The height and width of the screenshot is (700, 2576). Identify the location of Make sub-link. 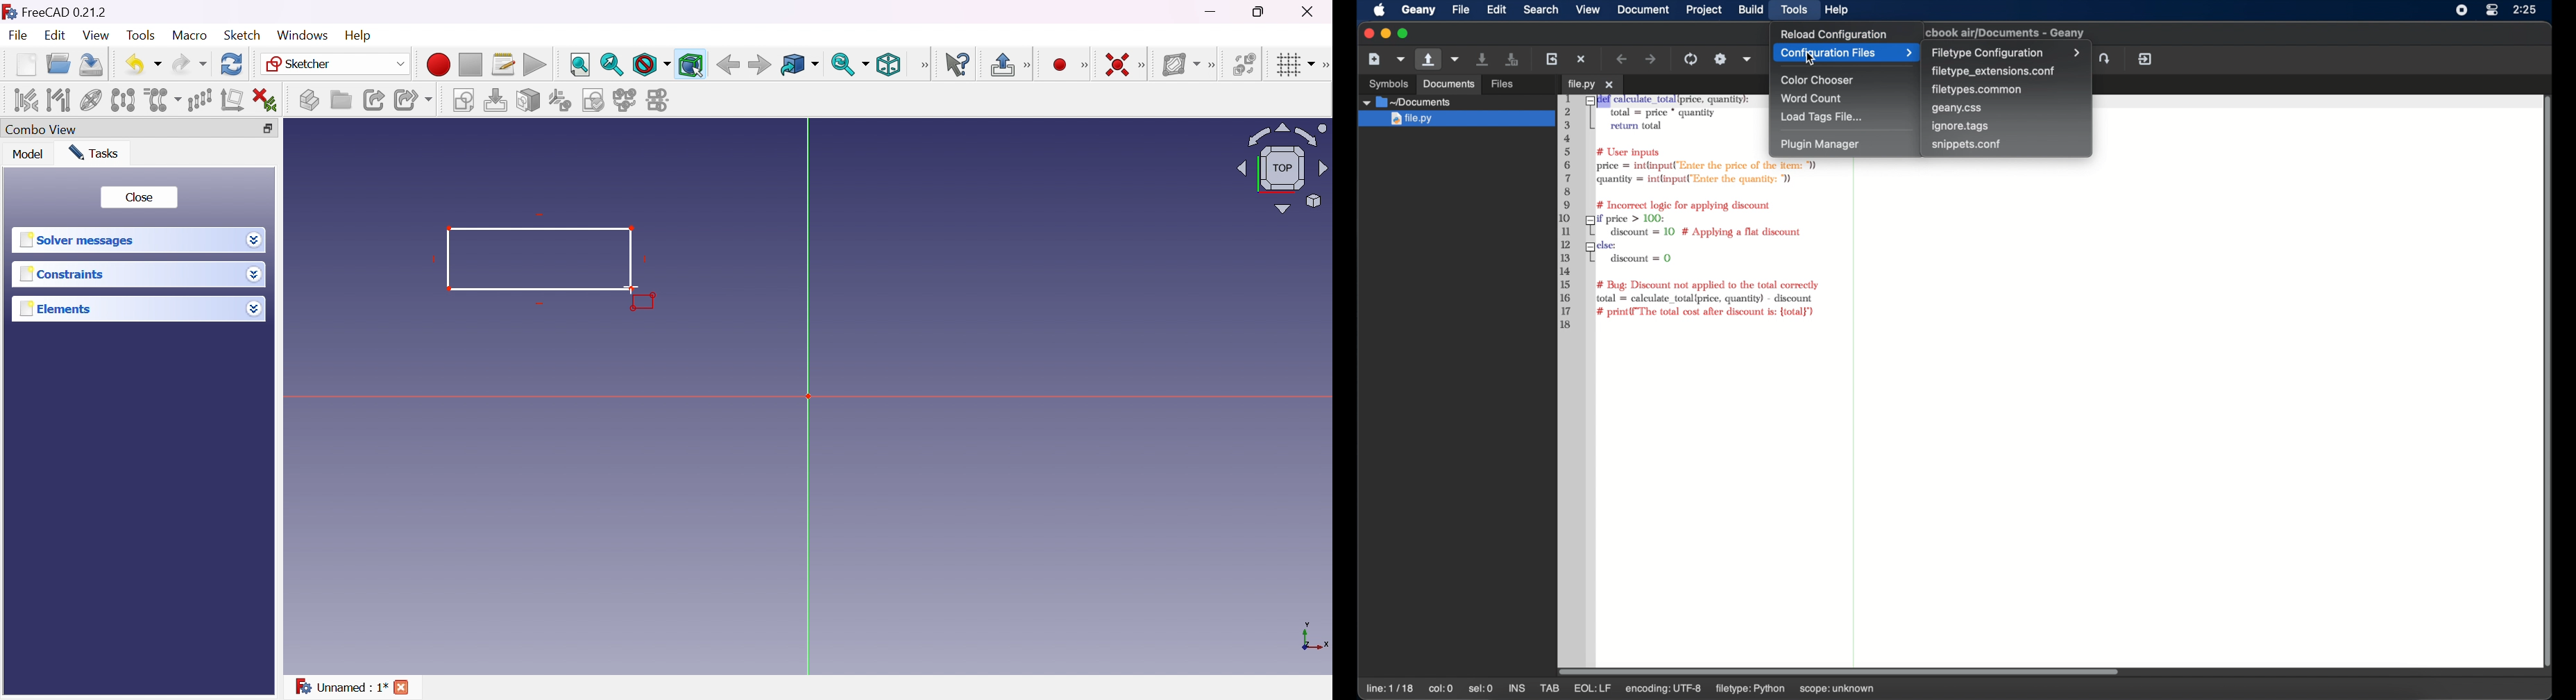
(413, 100).